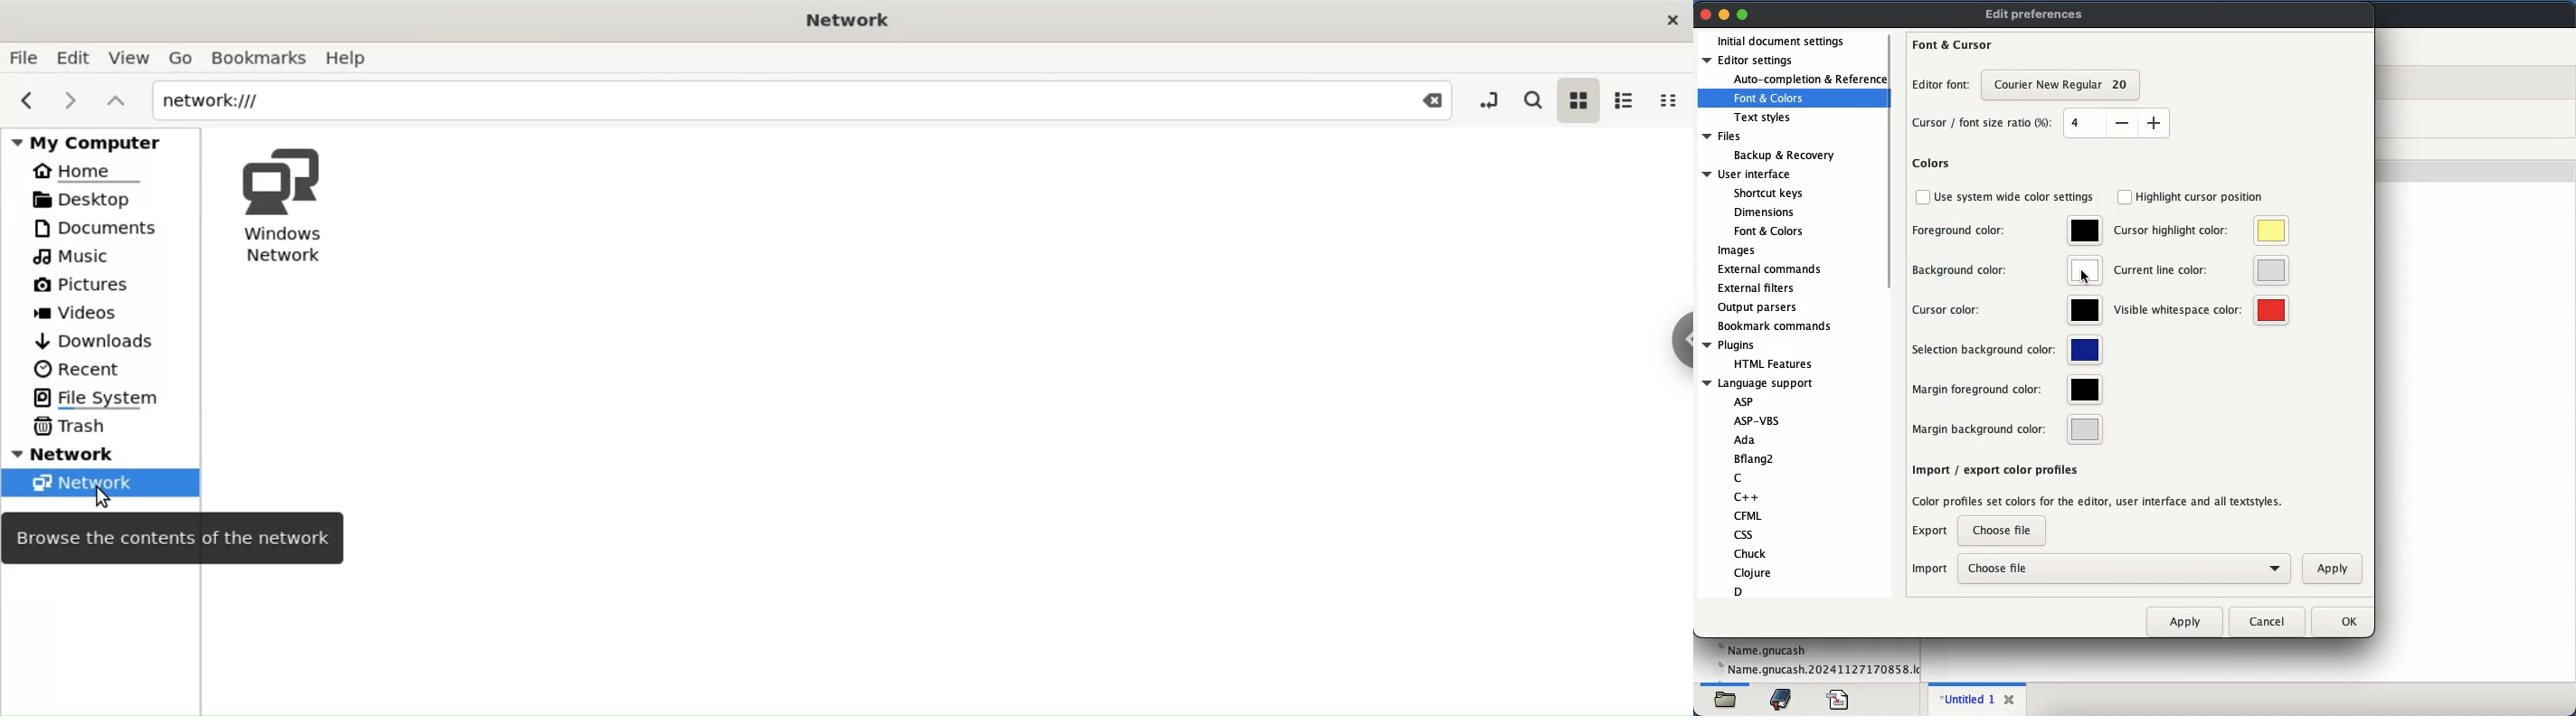  Describe the element at coordinates (1745, 534) in the screenshot. I see `css` at that location.